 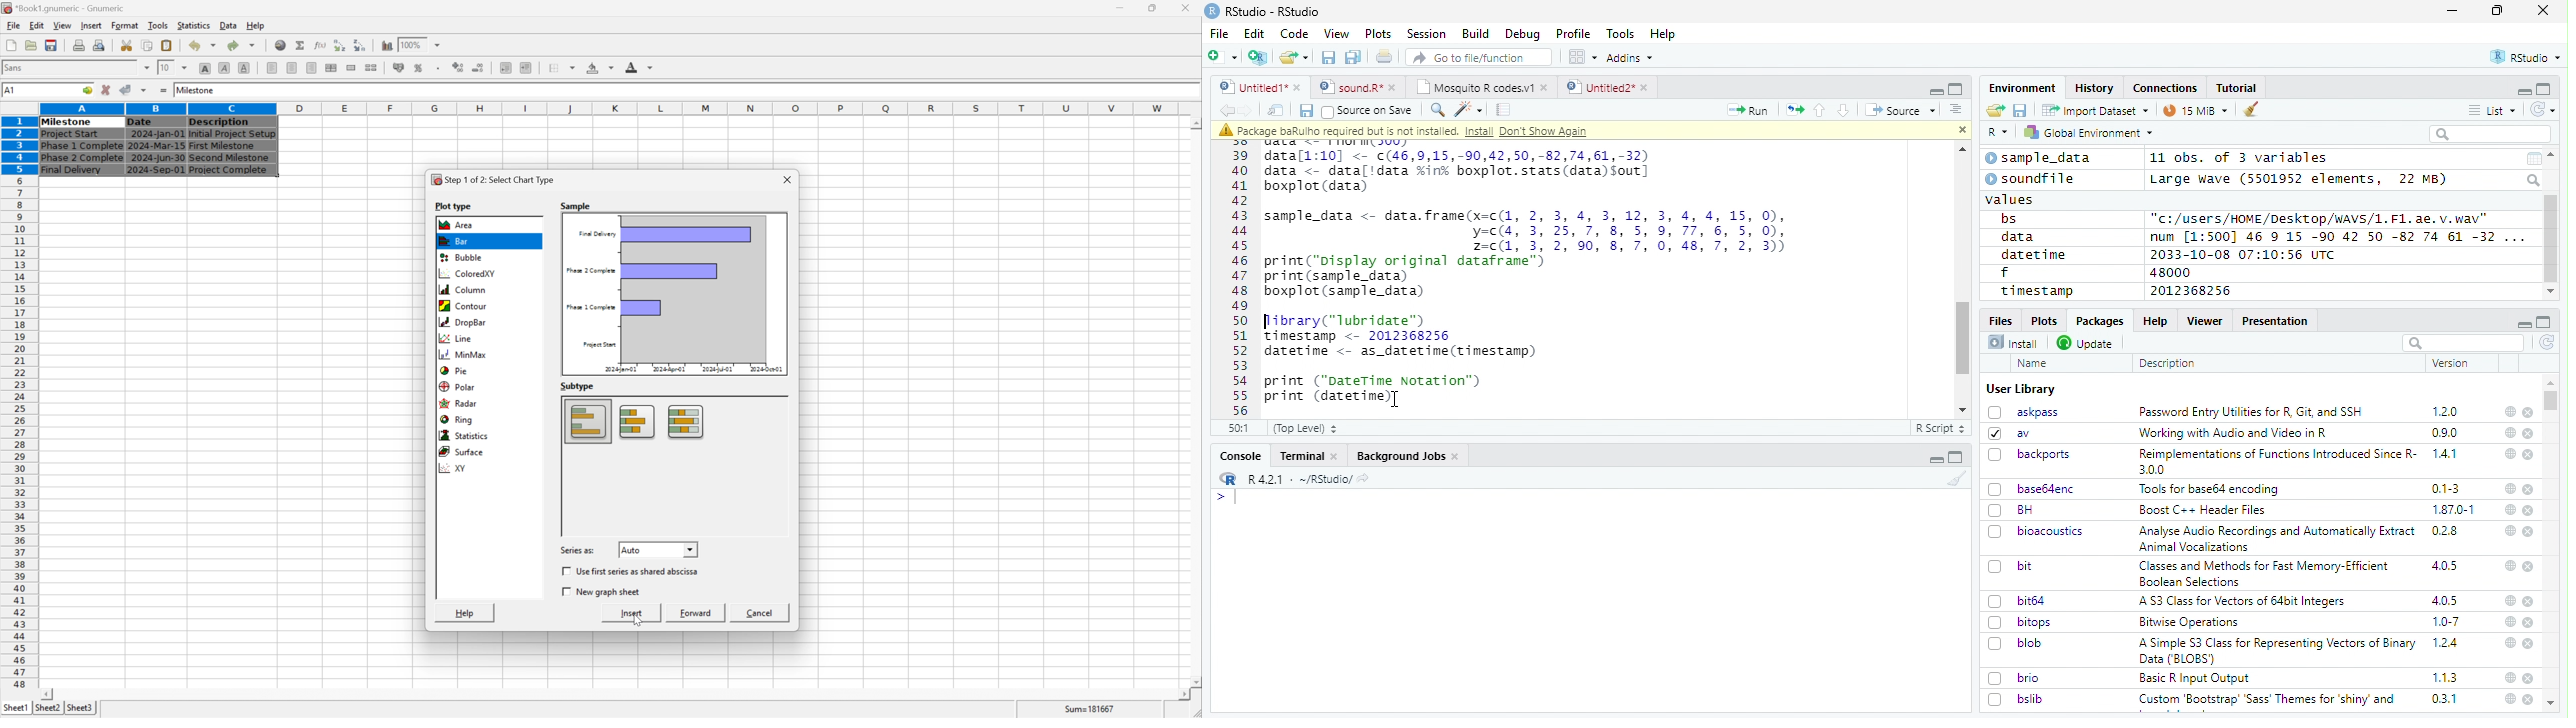 I want to click on scroll bar, so click(x=1964, y=337).